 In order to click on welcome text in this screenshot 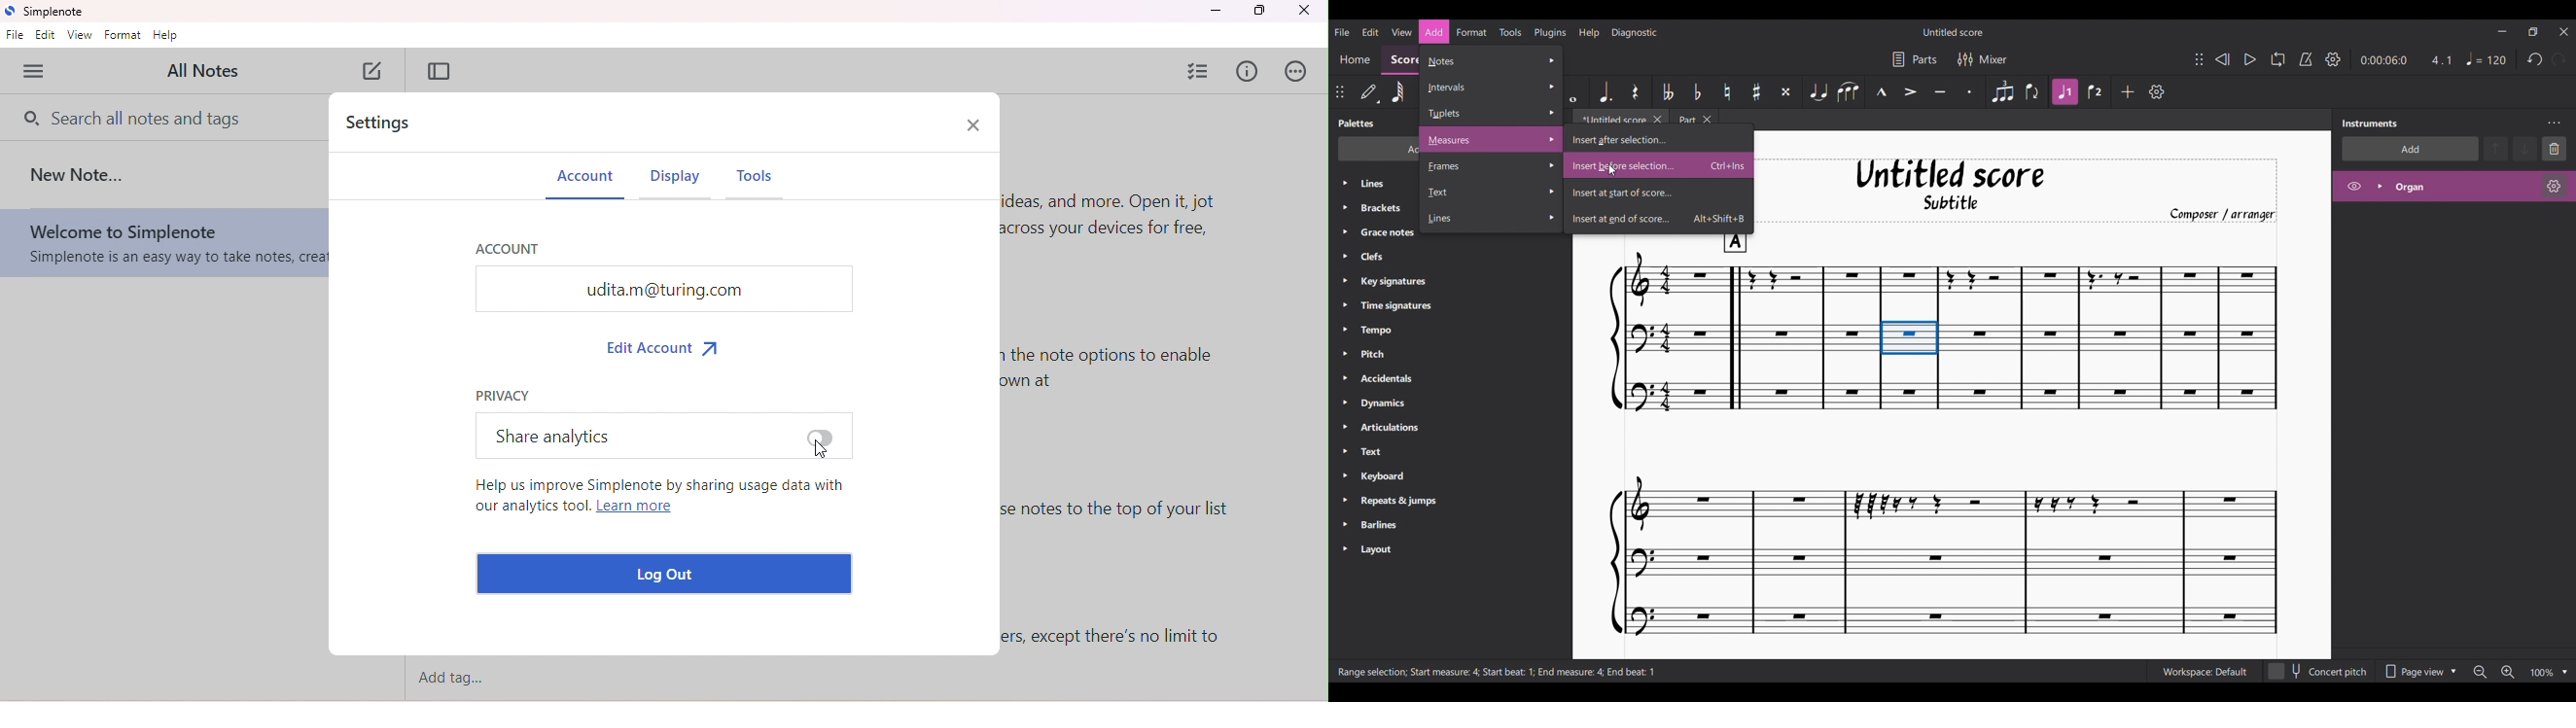, I will do `click(1127, 227)`.